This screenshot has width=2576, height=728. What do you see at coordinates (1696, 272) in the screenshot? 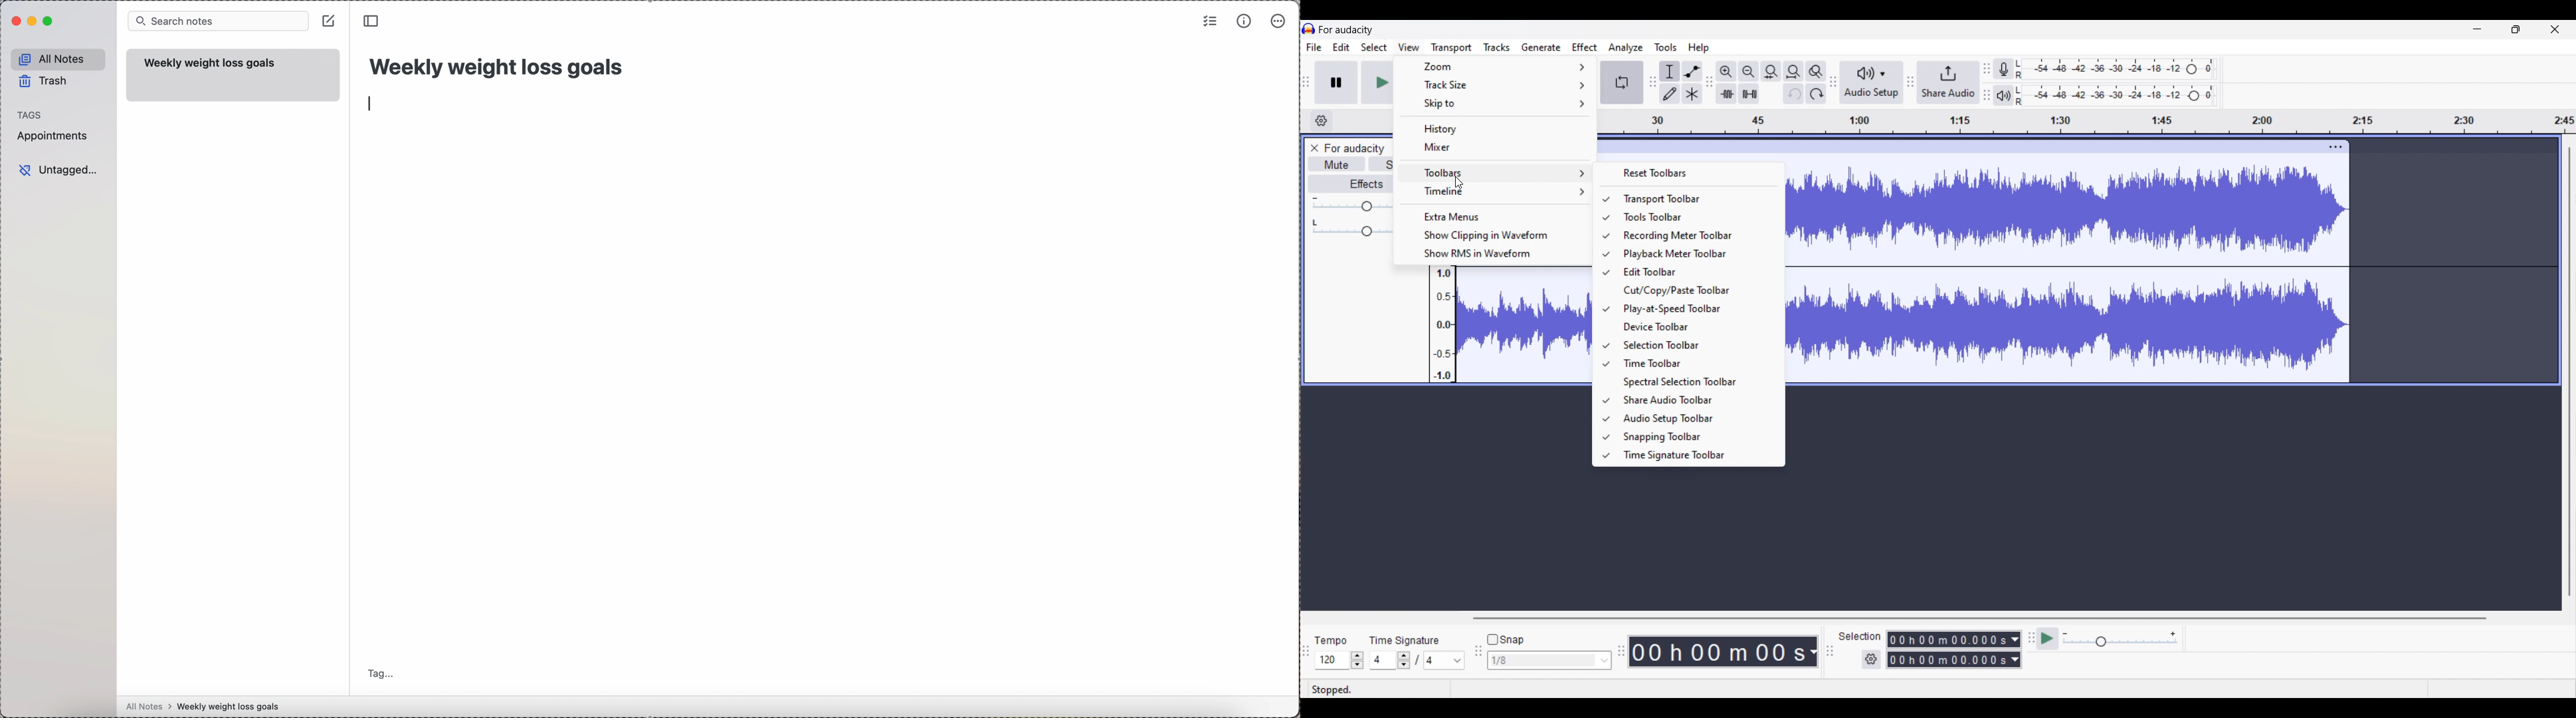
I see `Edit toolbar` at bounding box center [1696, 272].